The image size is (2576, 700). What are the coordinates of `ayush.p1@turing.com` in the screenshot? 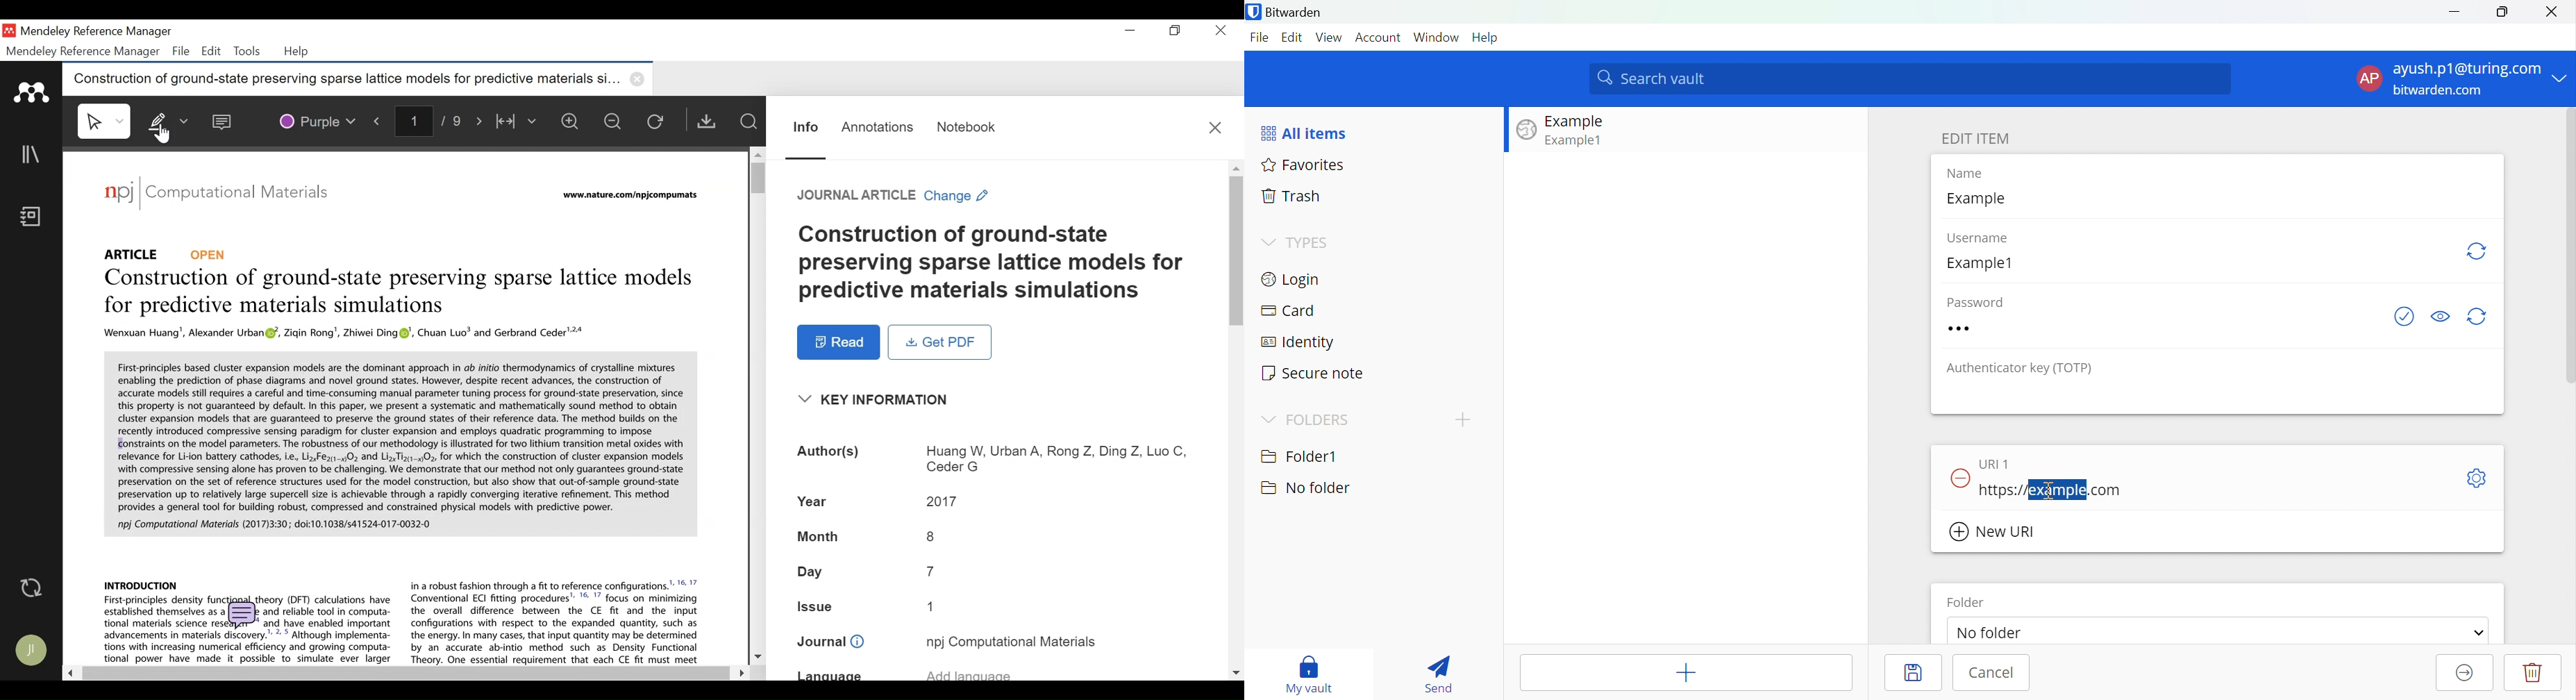 It's located at (2468, 69).